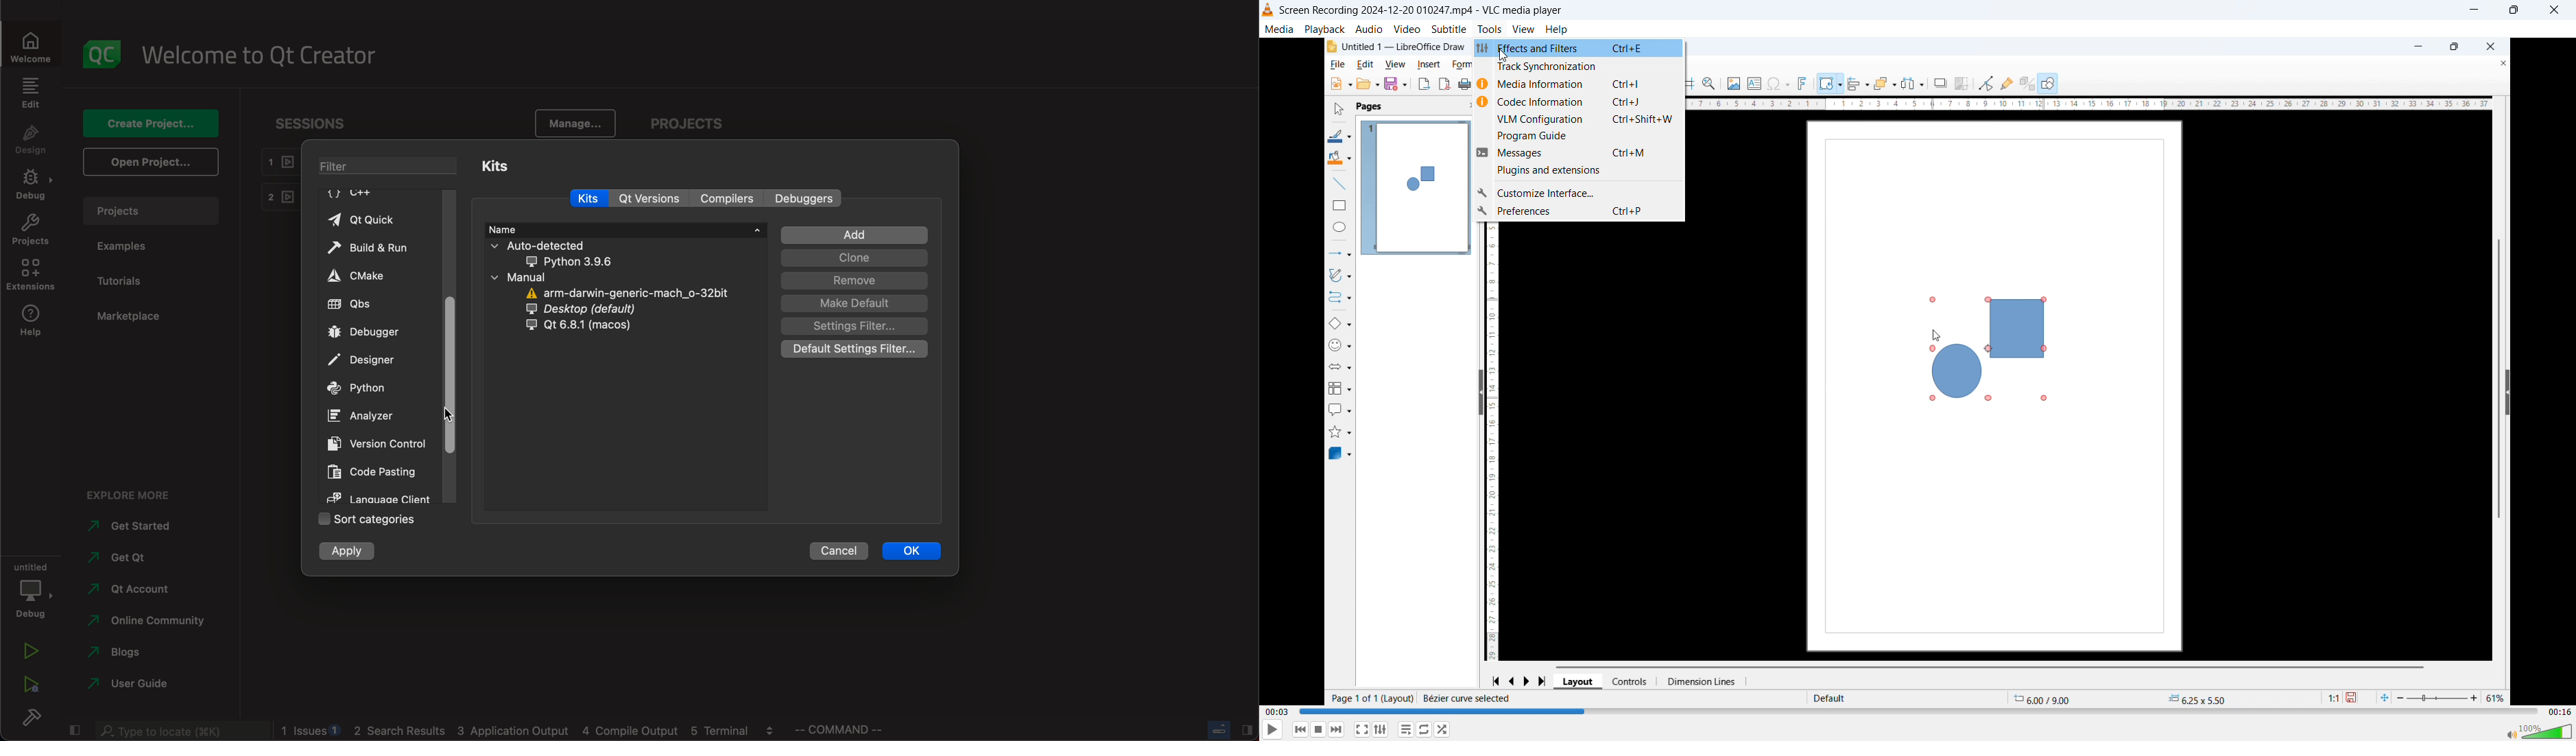  Describe the element at coordinates (1273, 729) in the screenshot. I see `play ` at that location.